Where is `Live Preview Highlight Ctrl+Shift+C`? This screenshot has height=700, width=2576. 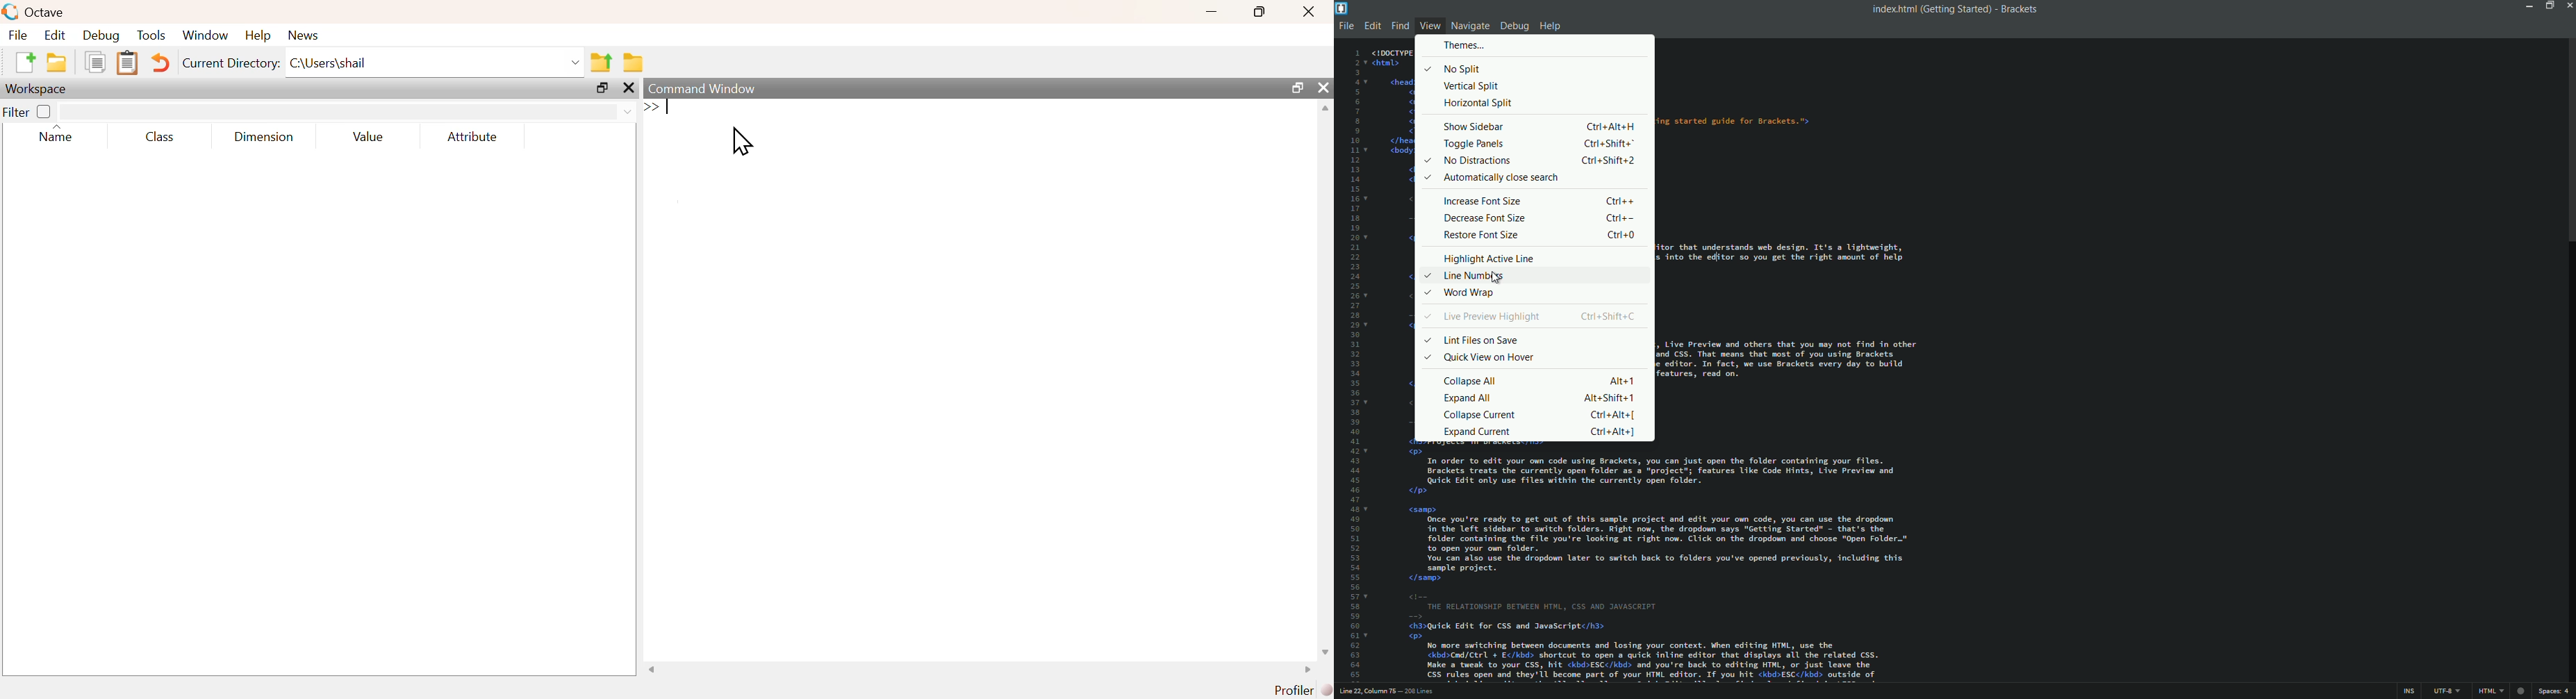 Live Preview Highlight Ctrl+Shift+C is located at coordinates (1529, 316).